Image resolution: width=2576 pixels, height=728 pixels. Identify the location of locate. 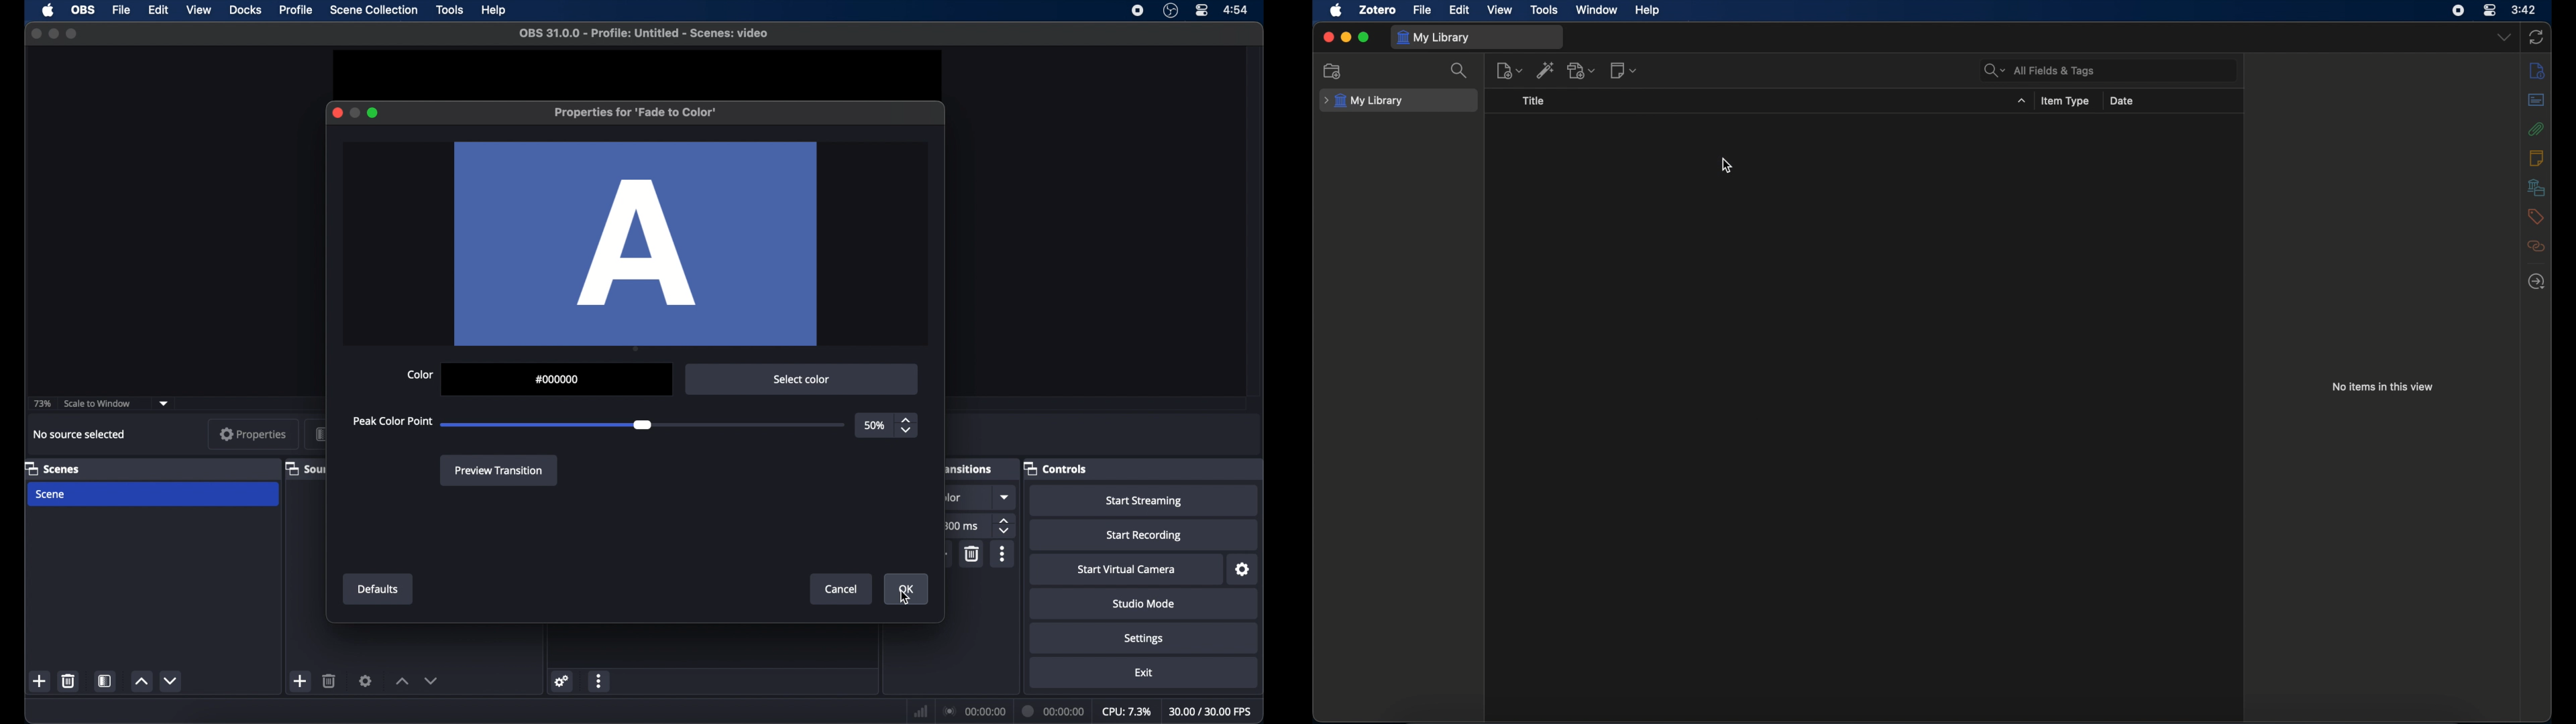
(2536, 280).